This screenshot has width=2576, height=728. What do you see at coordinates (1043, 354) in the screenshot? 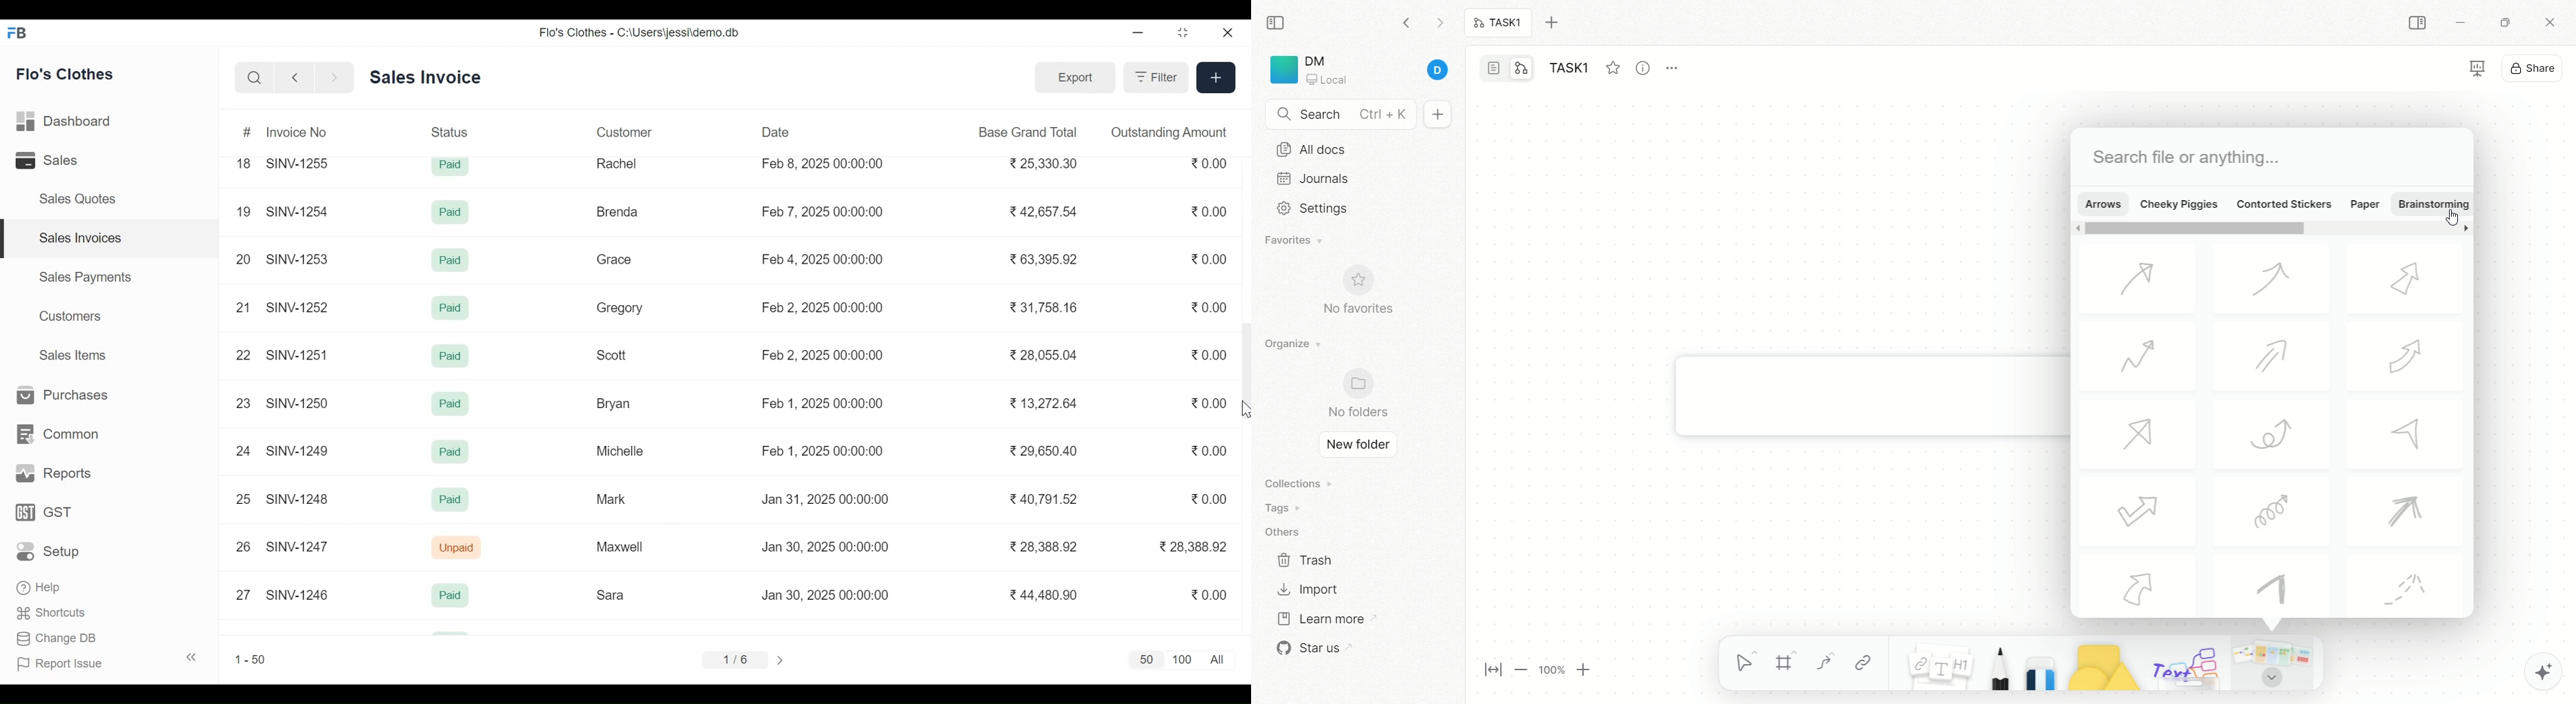
I see `28,055.04` at bounding box center [1043, 354].